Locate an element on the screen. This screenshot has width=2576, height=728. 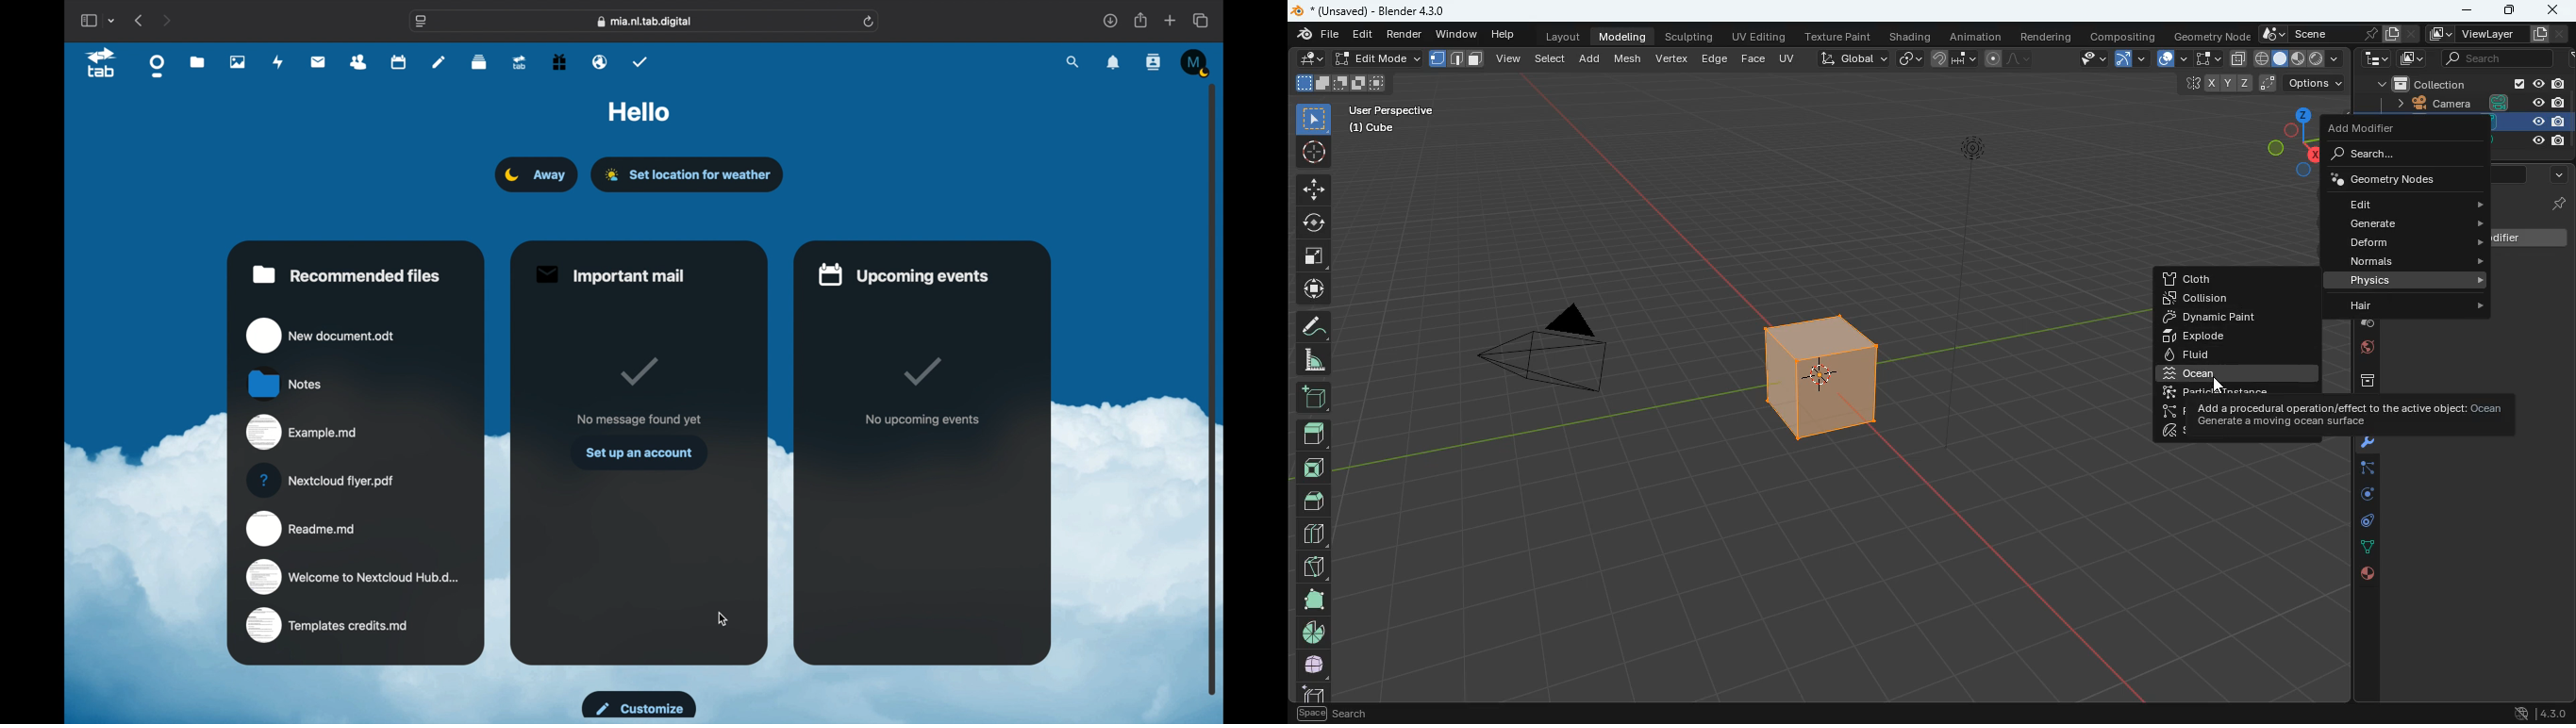
cursor is located at coordinates (2212, 388).